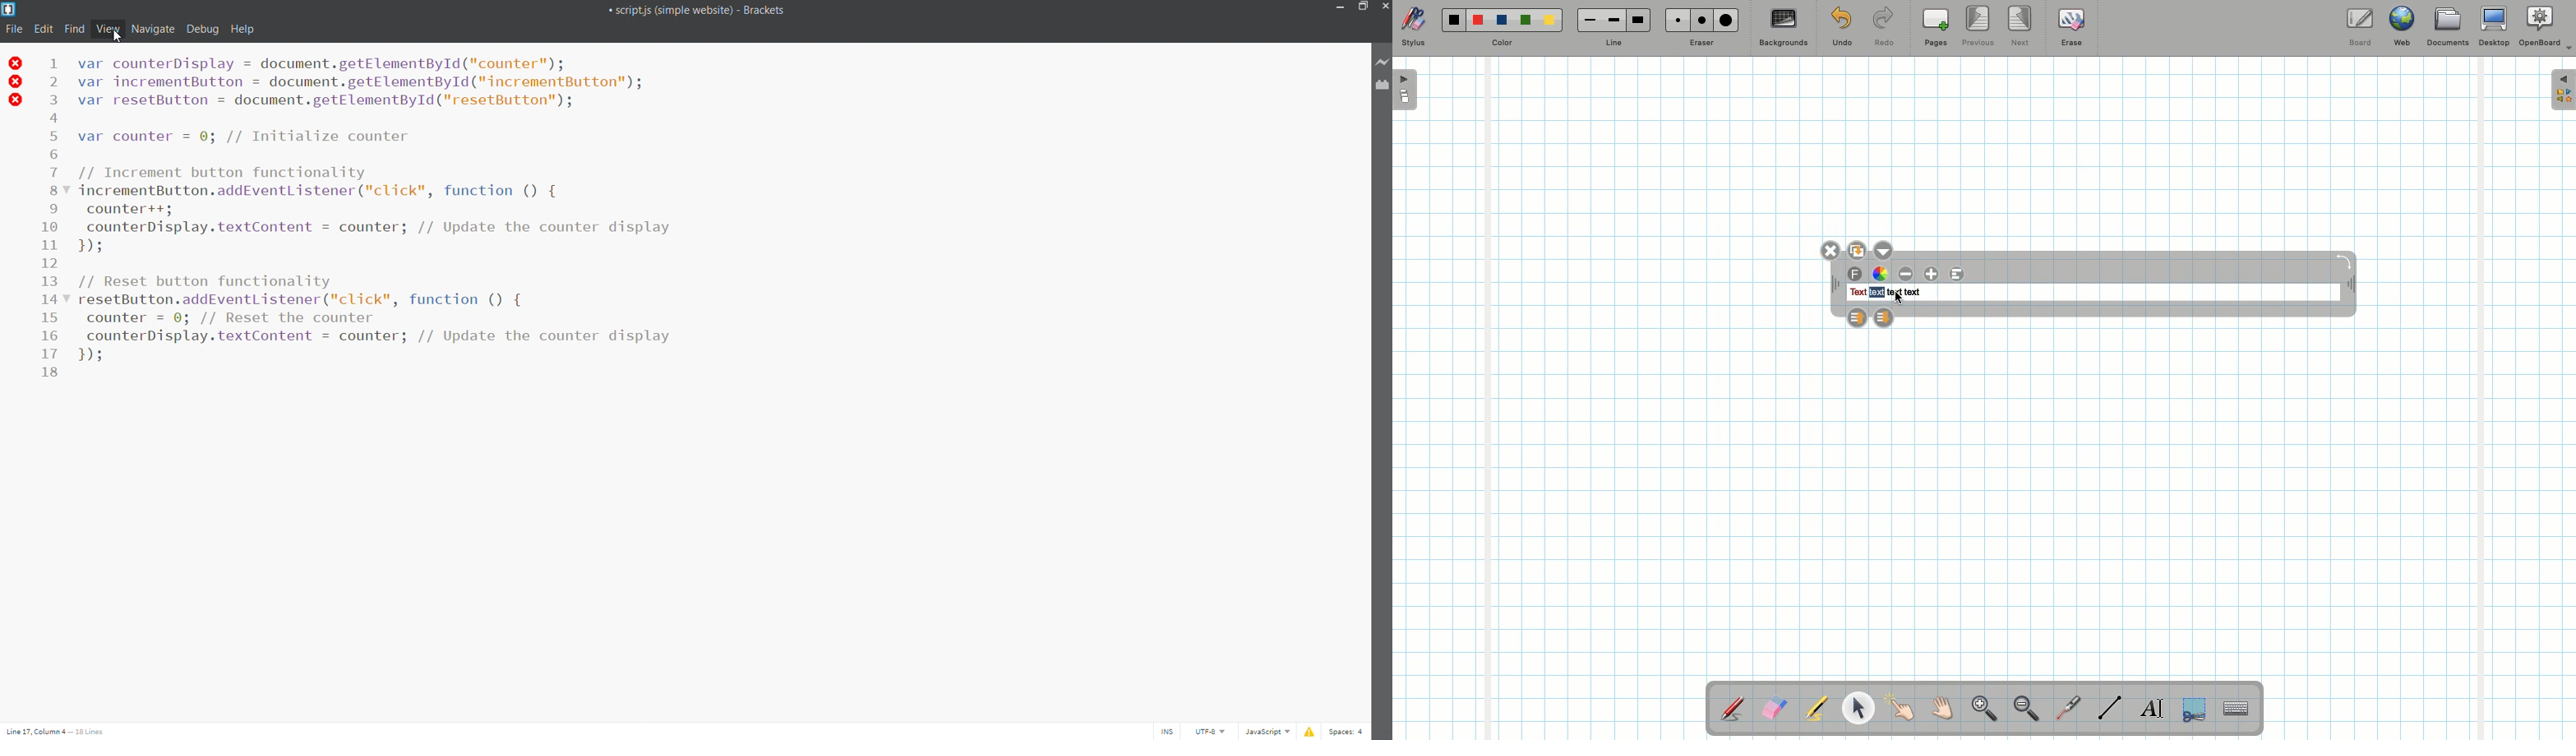 Image resolution: width=2576 pixels, height=756 pixels. Describe the element at coordinates (2021, 25) in the screenshot. I see `Next` at that location.